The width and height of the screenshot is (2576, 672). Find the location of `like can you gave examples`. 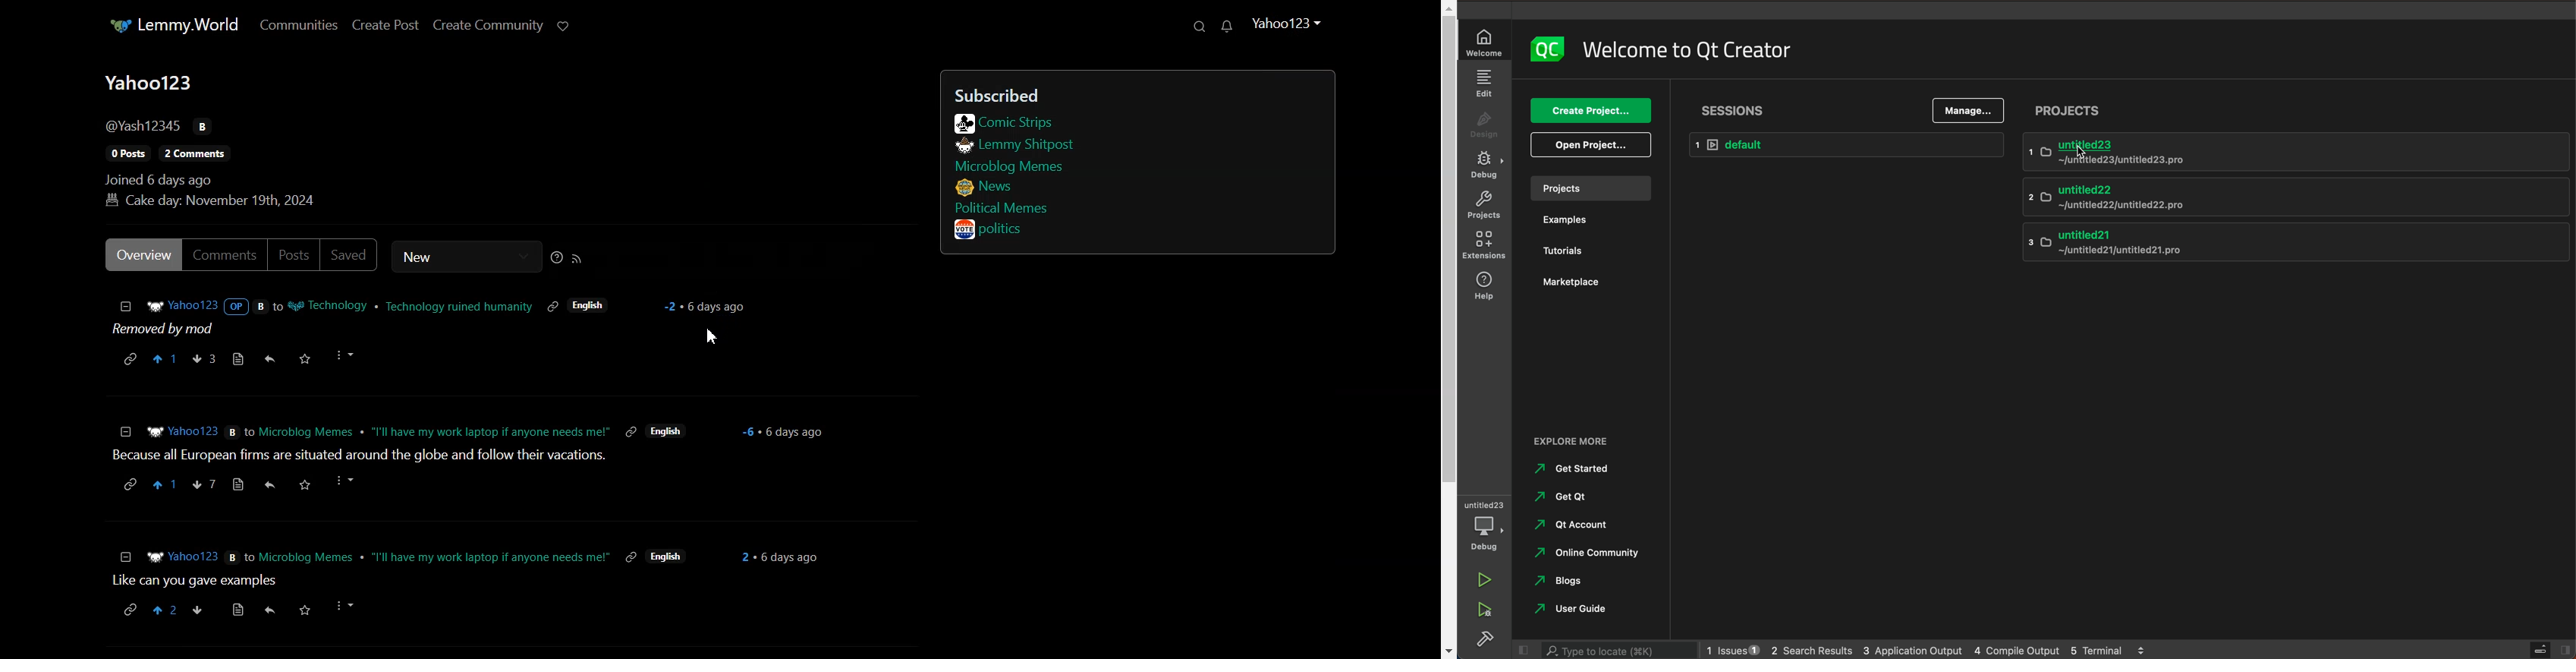

like can you gave examples is located at coordinates (198, 581).